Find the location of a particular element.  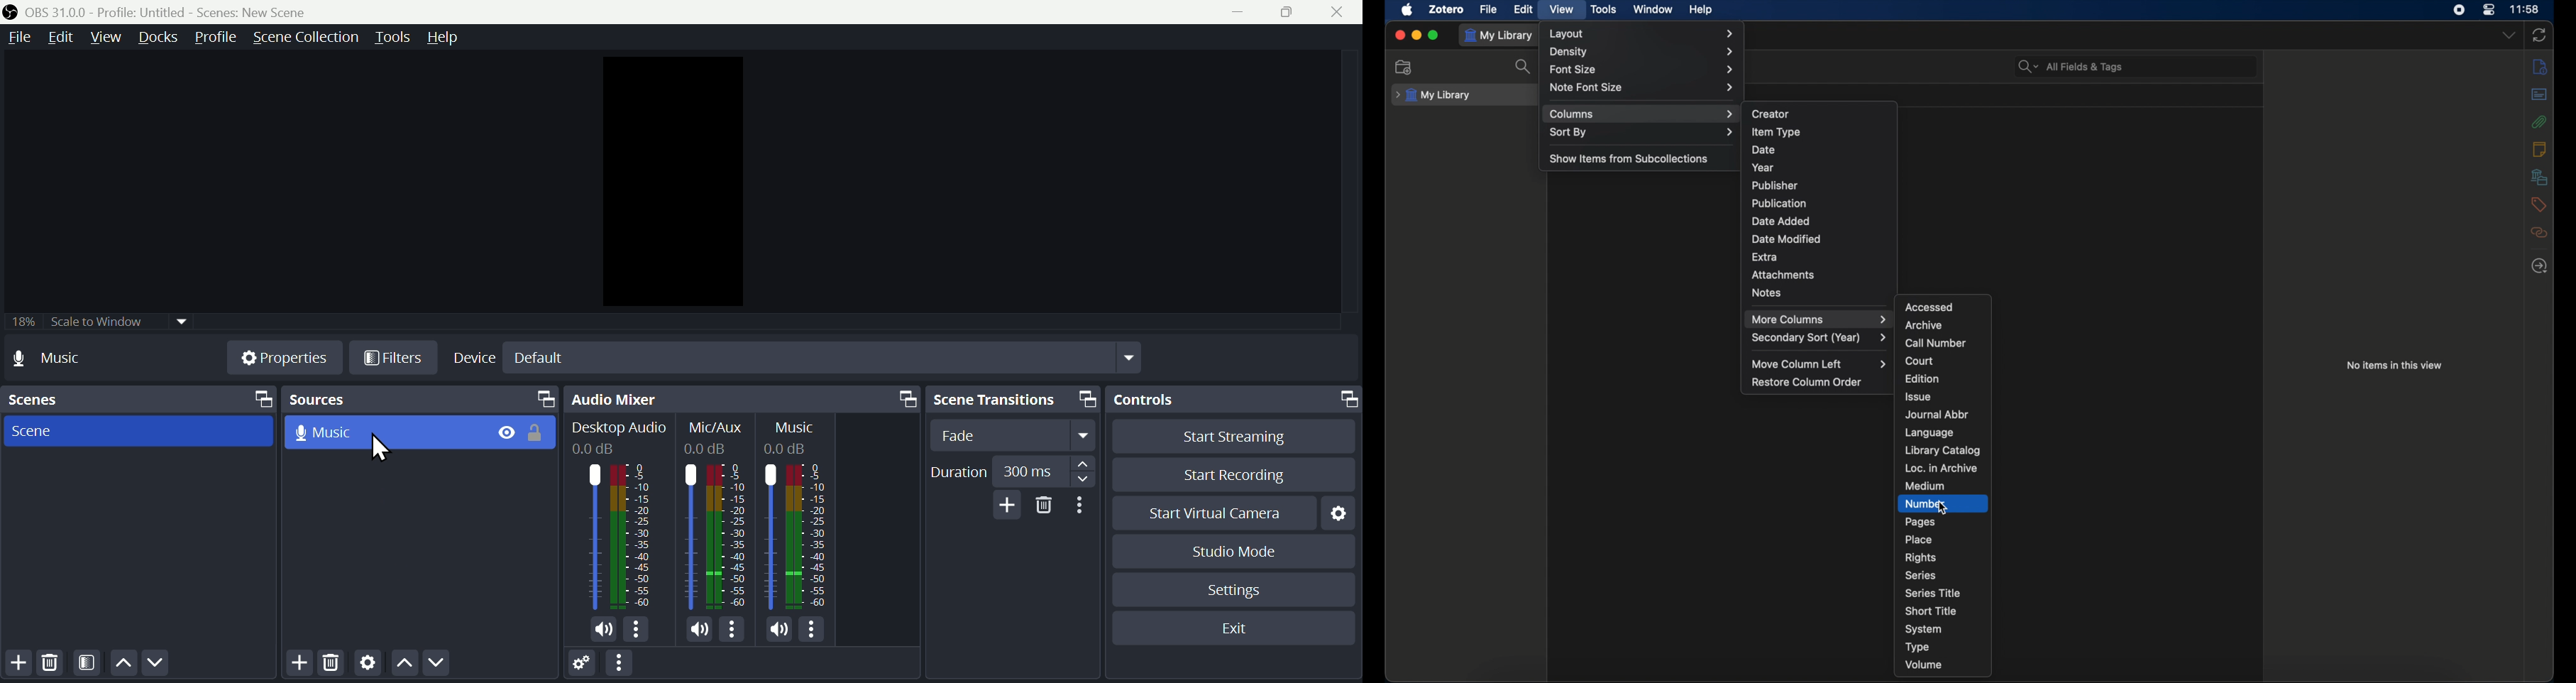

Start streaming is located at coordinates (1232, 435).